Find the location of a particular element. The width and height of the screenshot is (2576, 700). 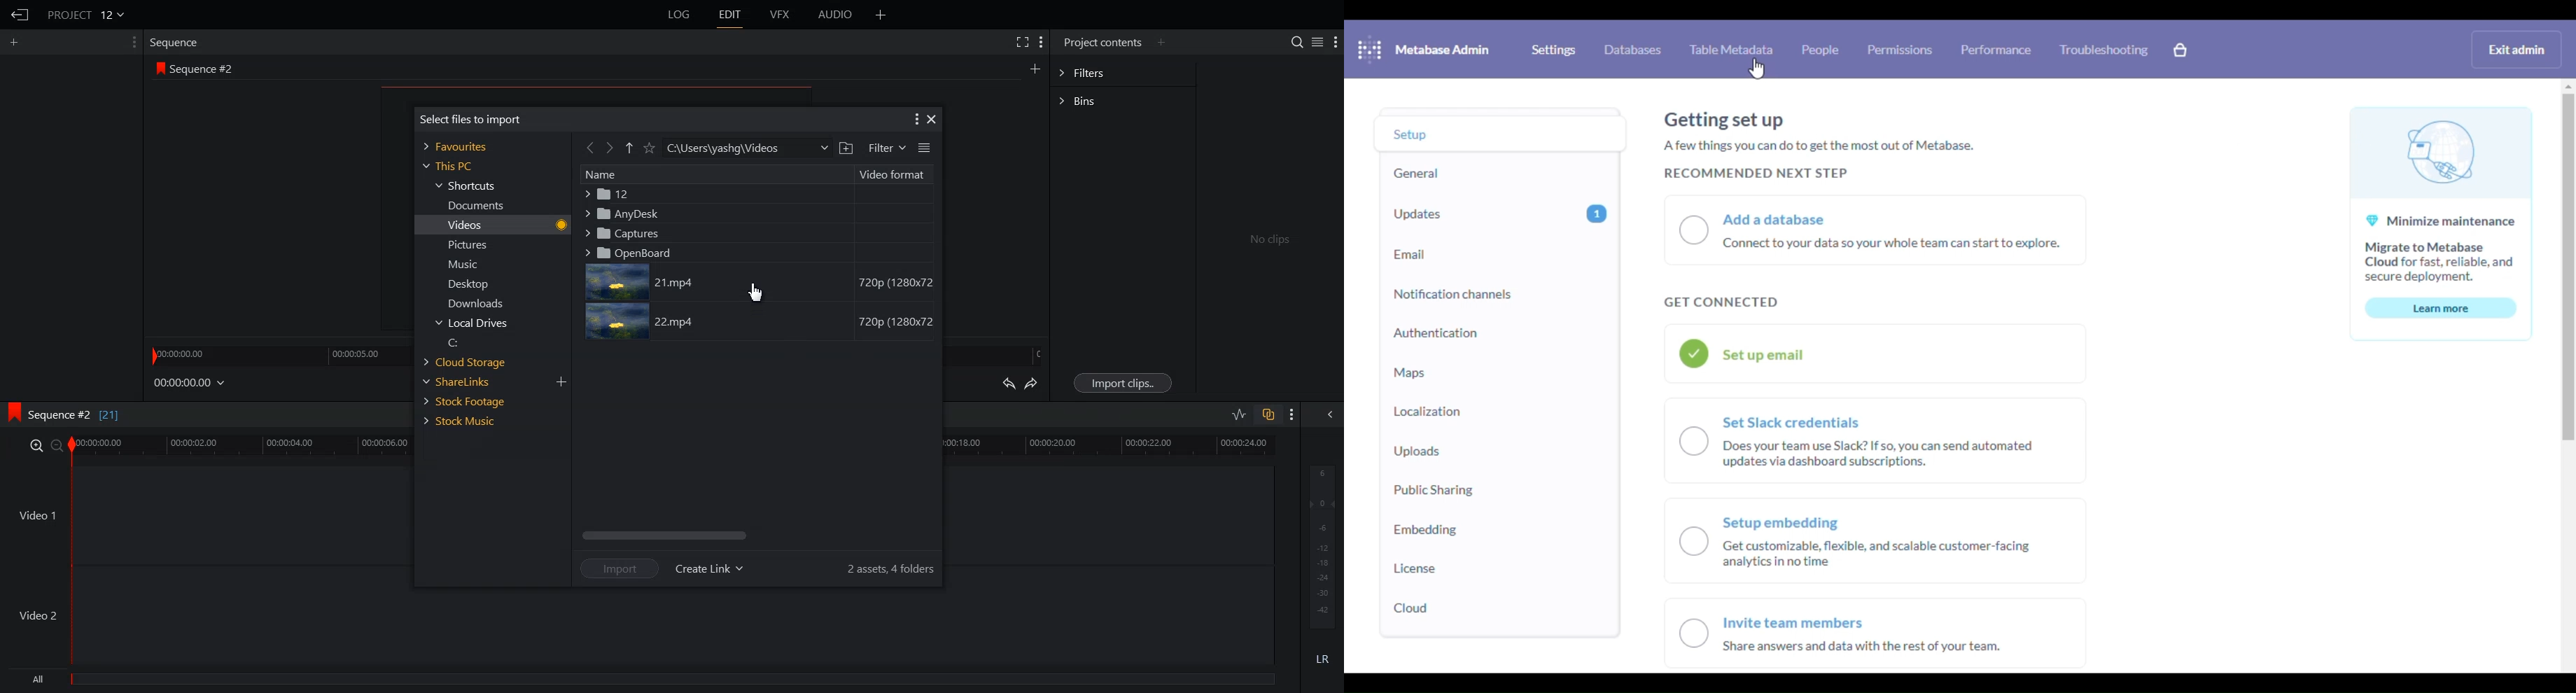

Toggle Auto track Sync is located at coordinates (1267, 414).